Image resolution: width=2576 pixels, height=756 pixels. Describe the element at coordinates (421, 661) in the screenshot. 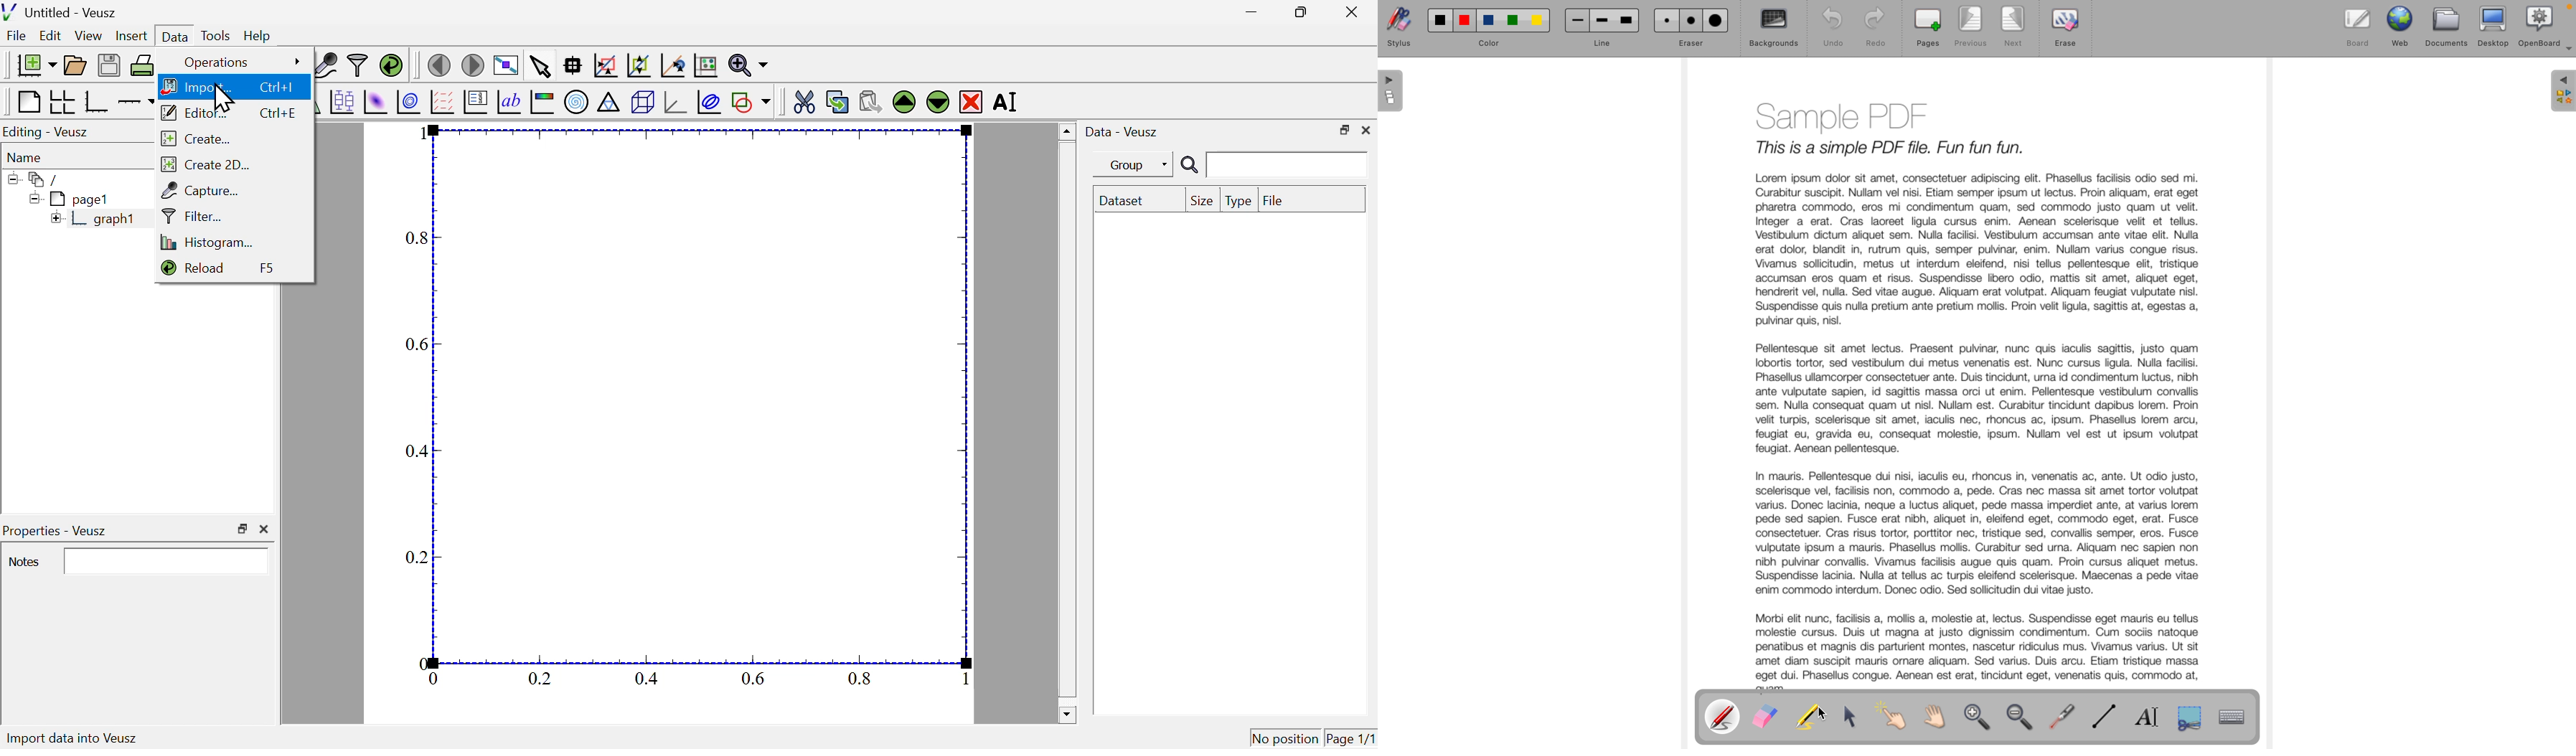

I see `0` at that location.